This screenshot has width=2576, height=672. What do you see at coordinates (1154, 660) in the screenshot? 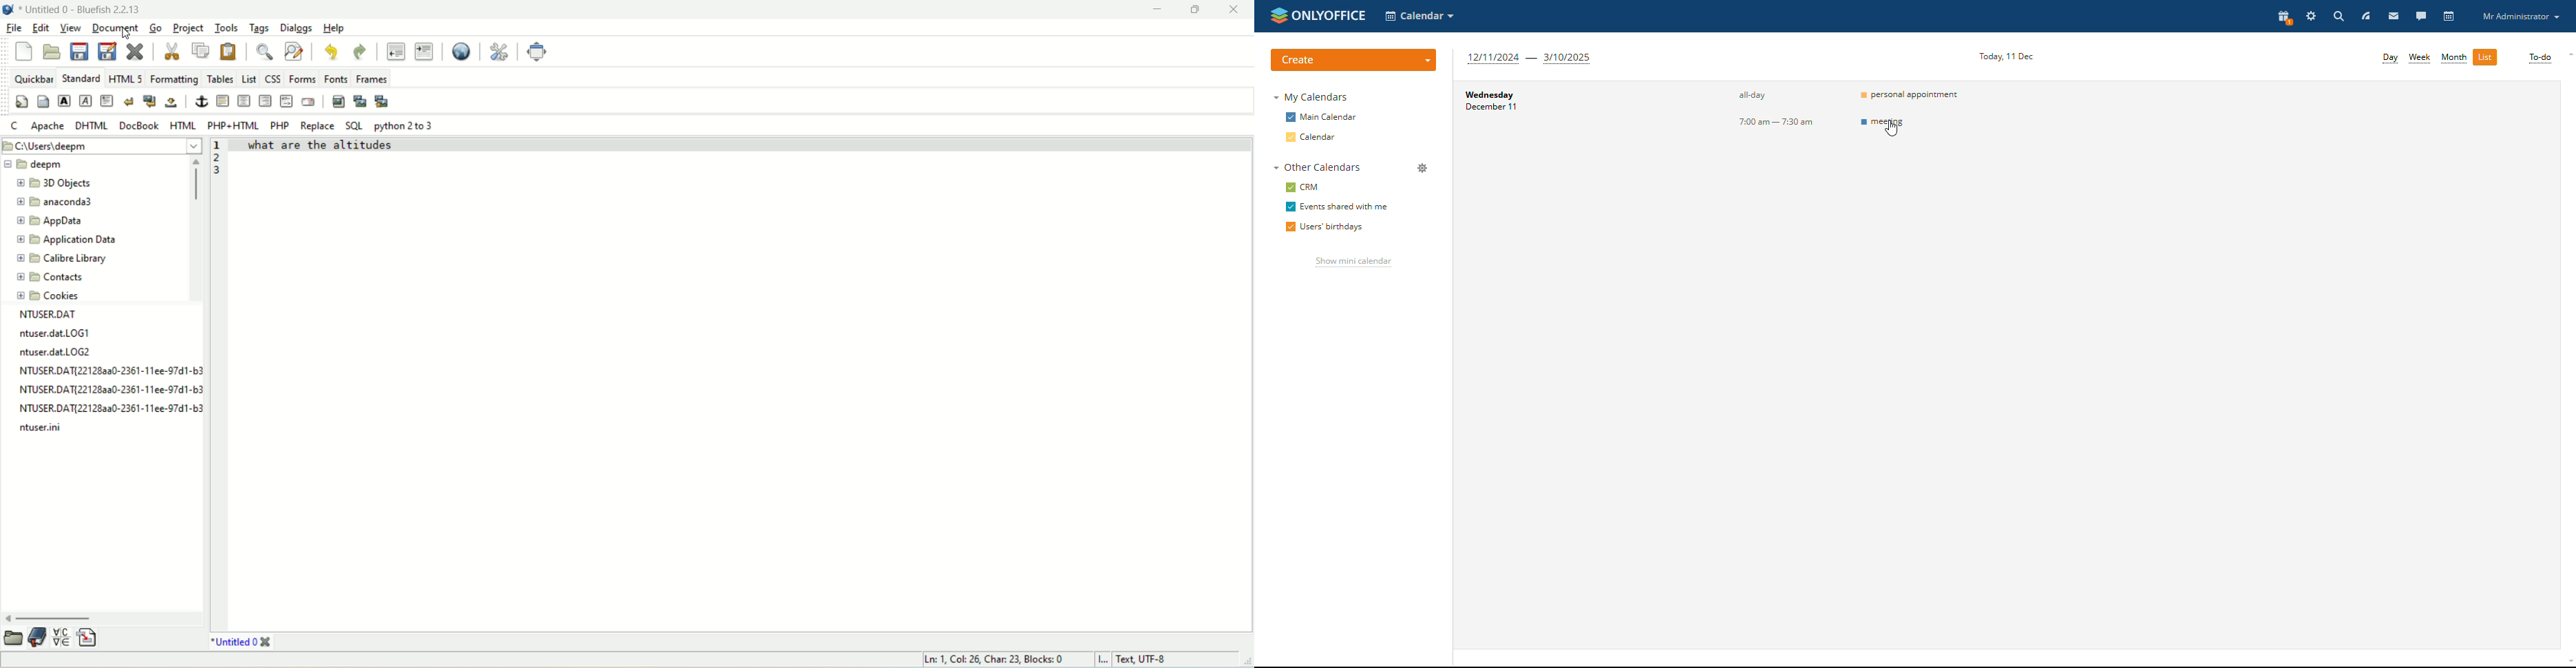
I see `text, UTF-8` at bounding box center [1154, 660].